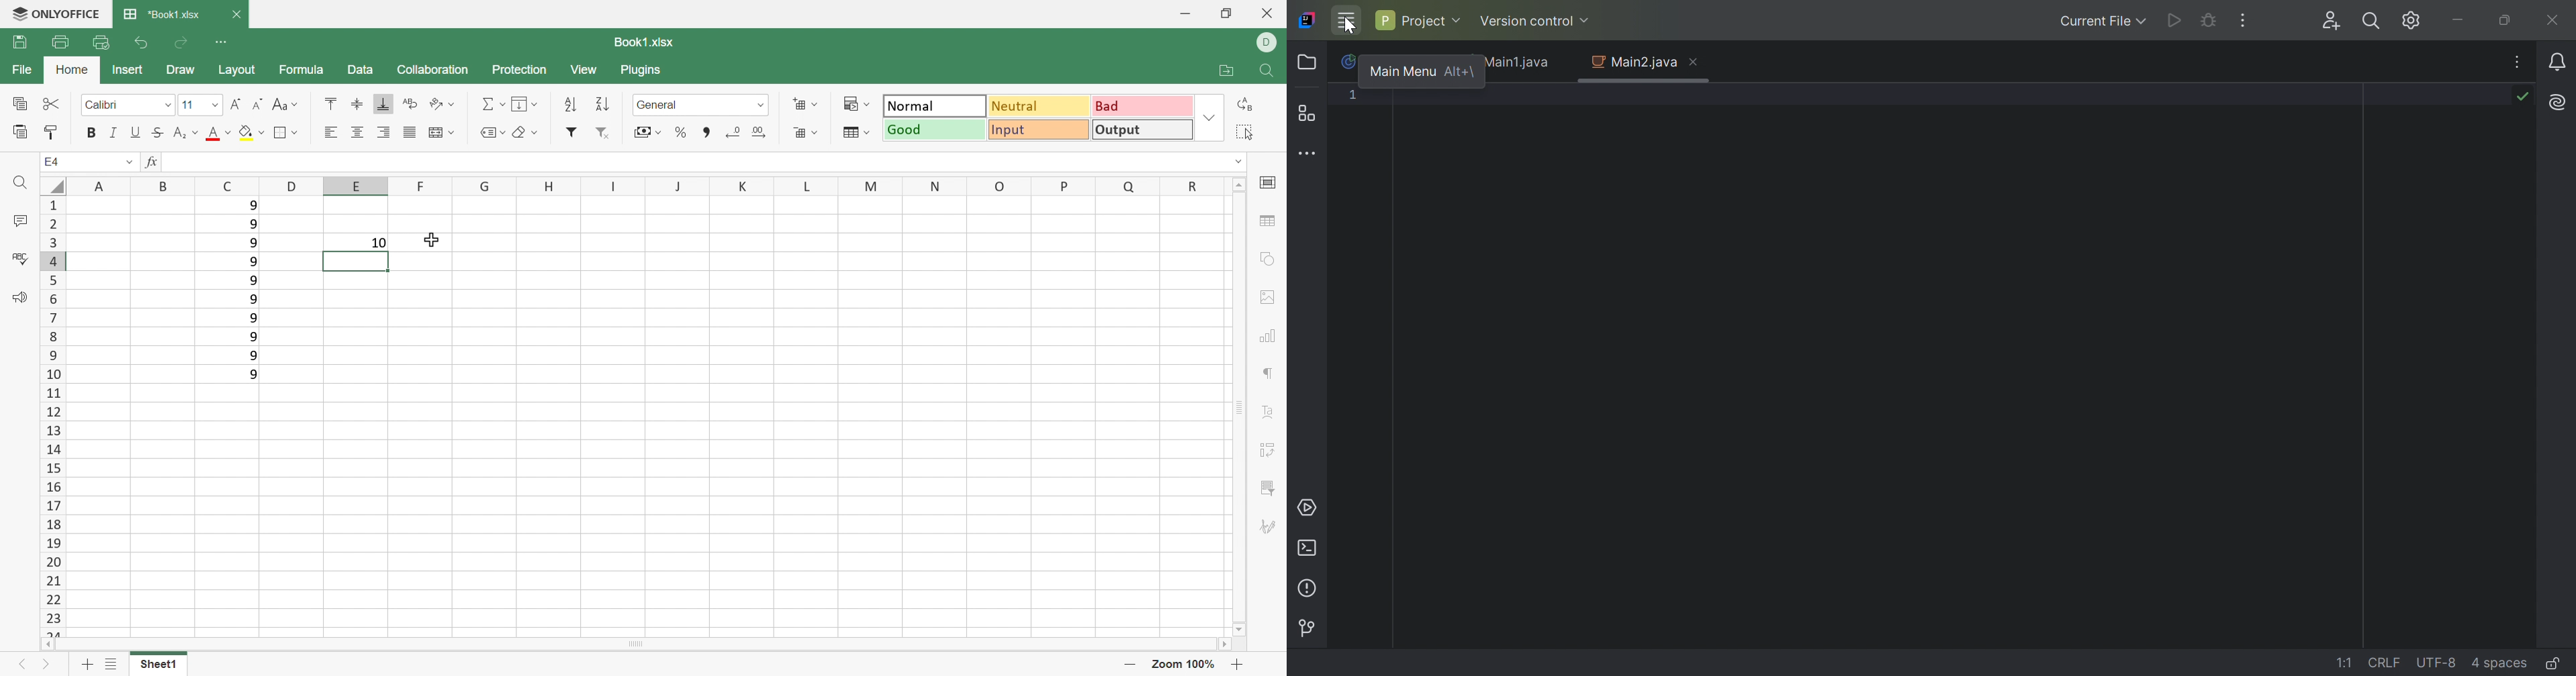  Describe the element at coordinates (22, 665) in the screenshot. I see `Previous` at that location.